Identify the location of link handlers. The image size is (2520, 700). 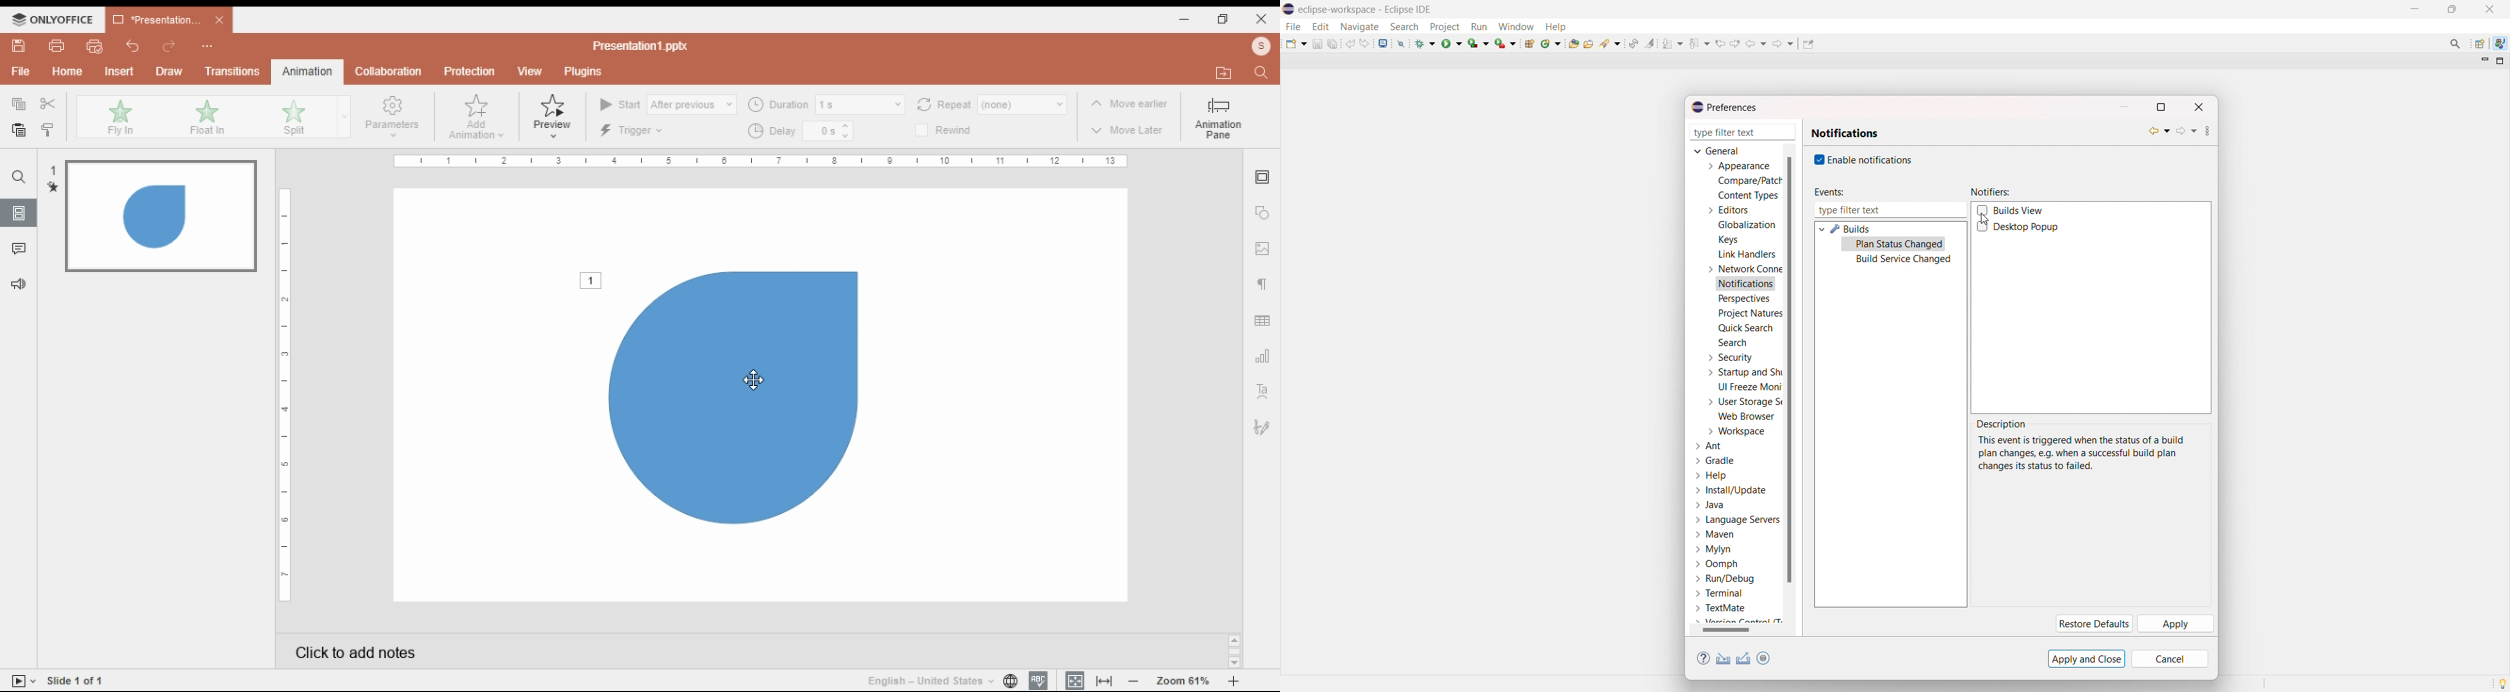
(1747, 254).